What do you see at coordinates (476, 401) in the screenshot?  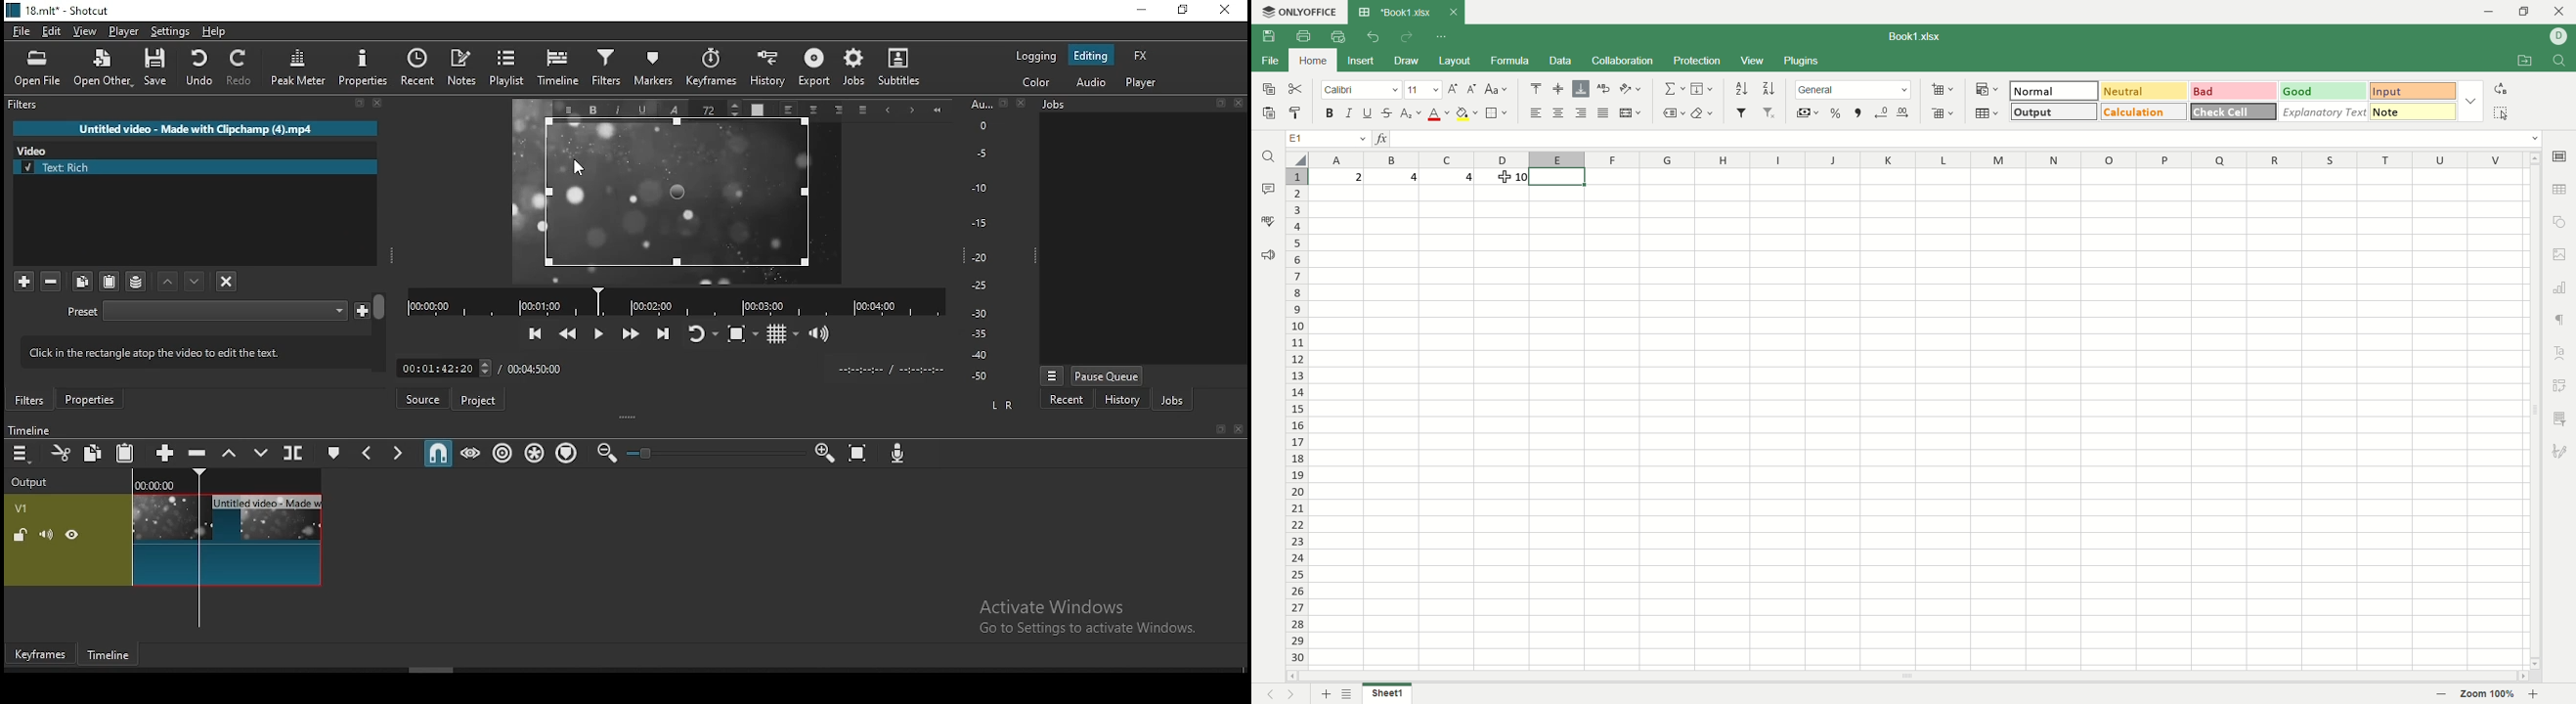 I see `project` at bounding box center [476, 401].